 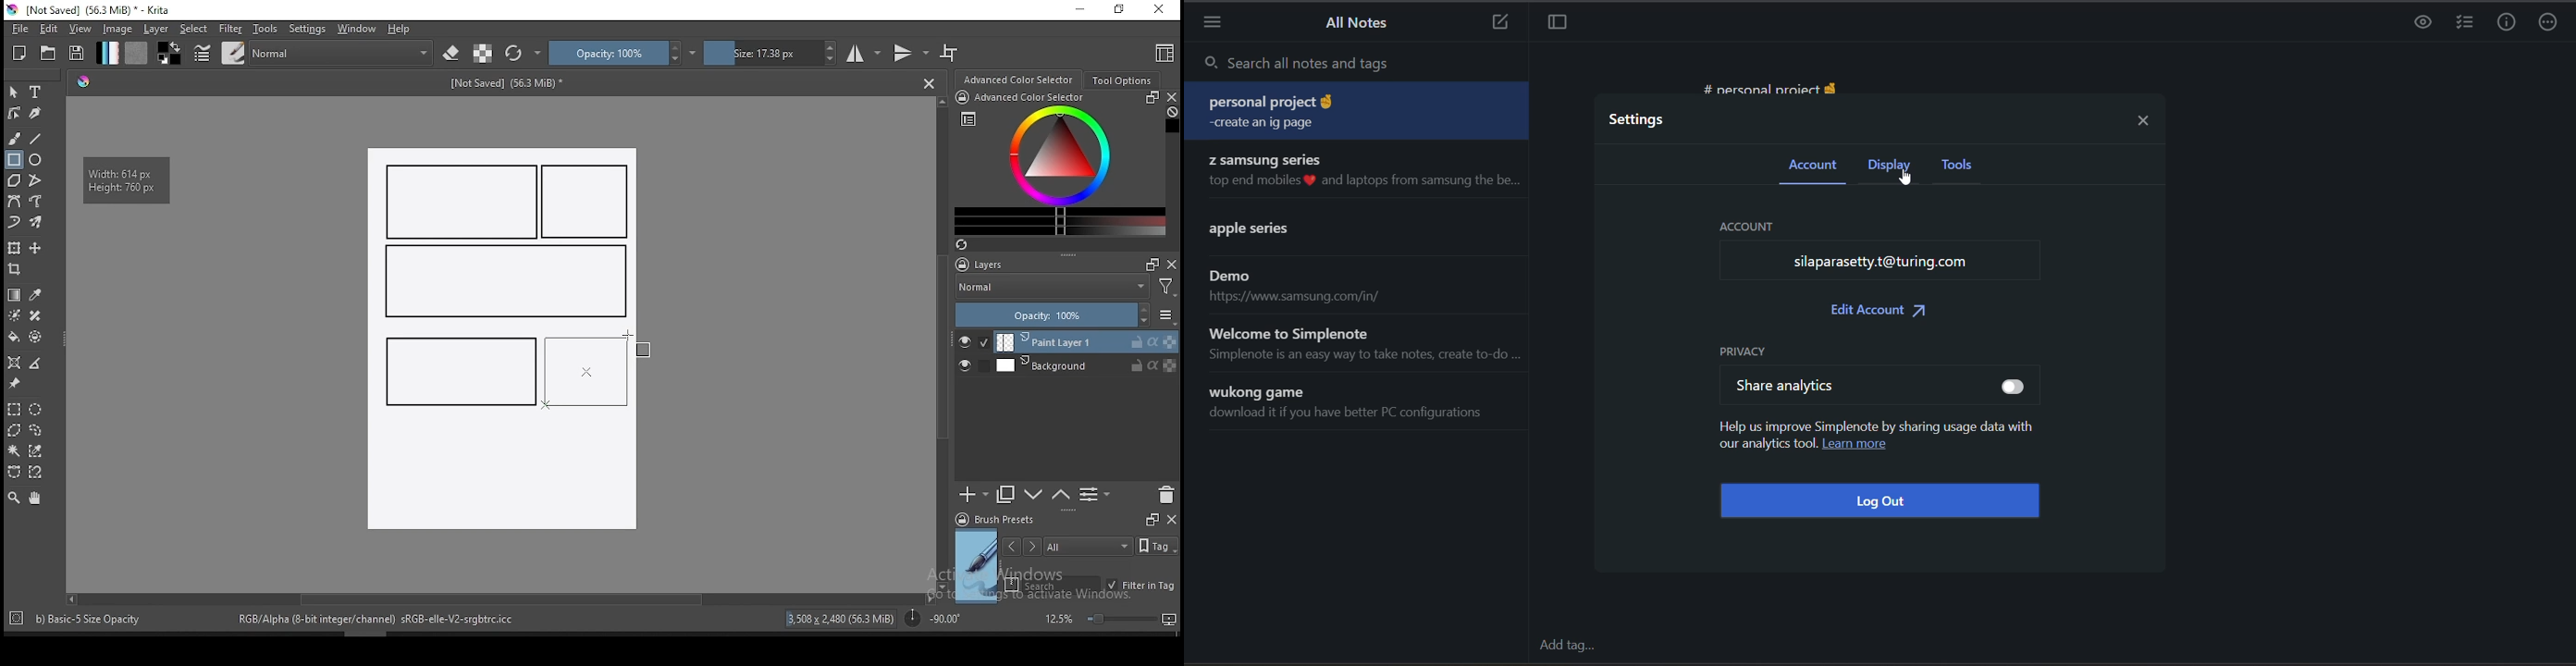 What do you see at coordinates (16, 315) in the screenshot?
I see `colorize mask tool` at bounding box center [16, 315].